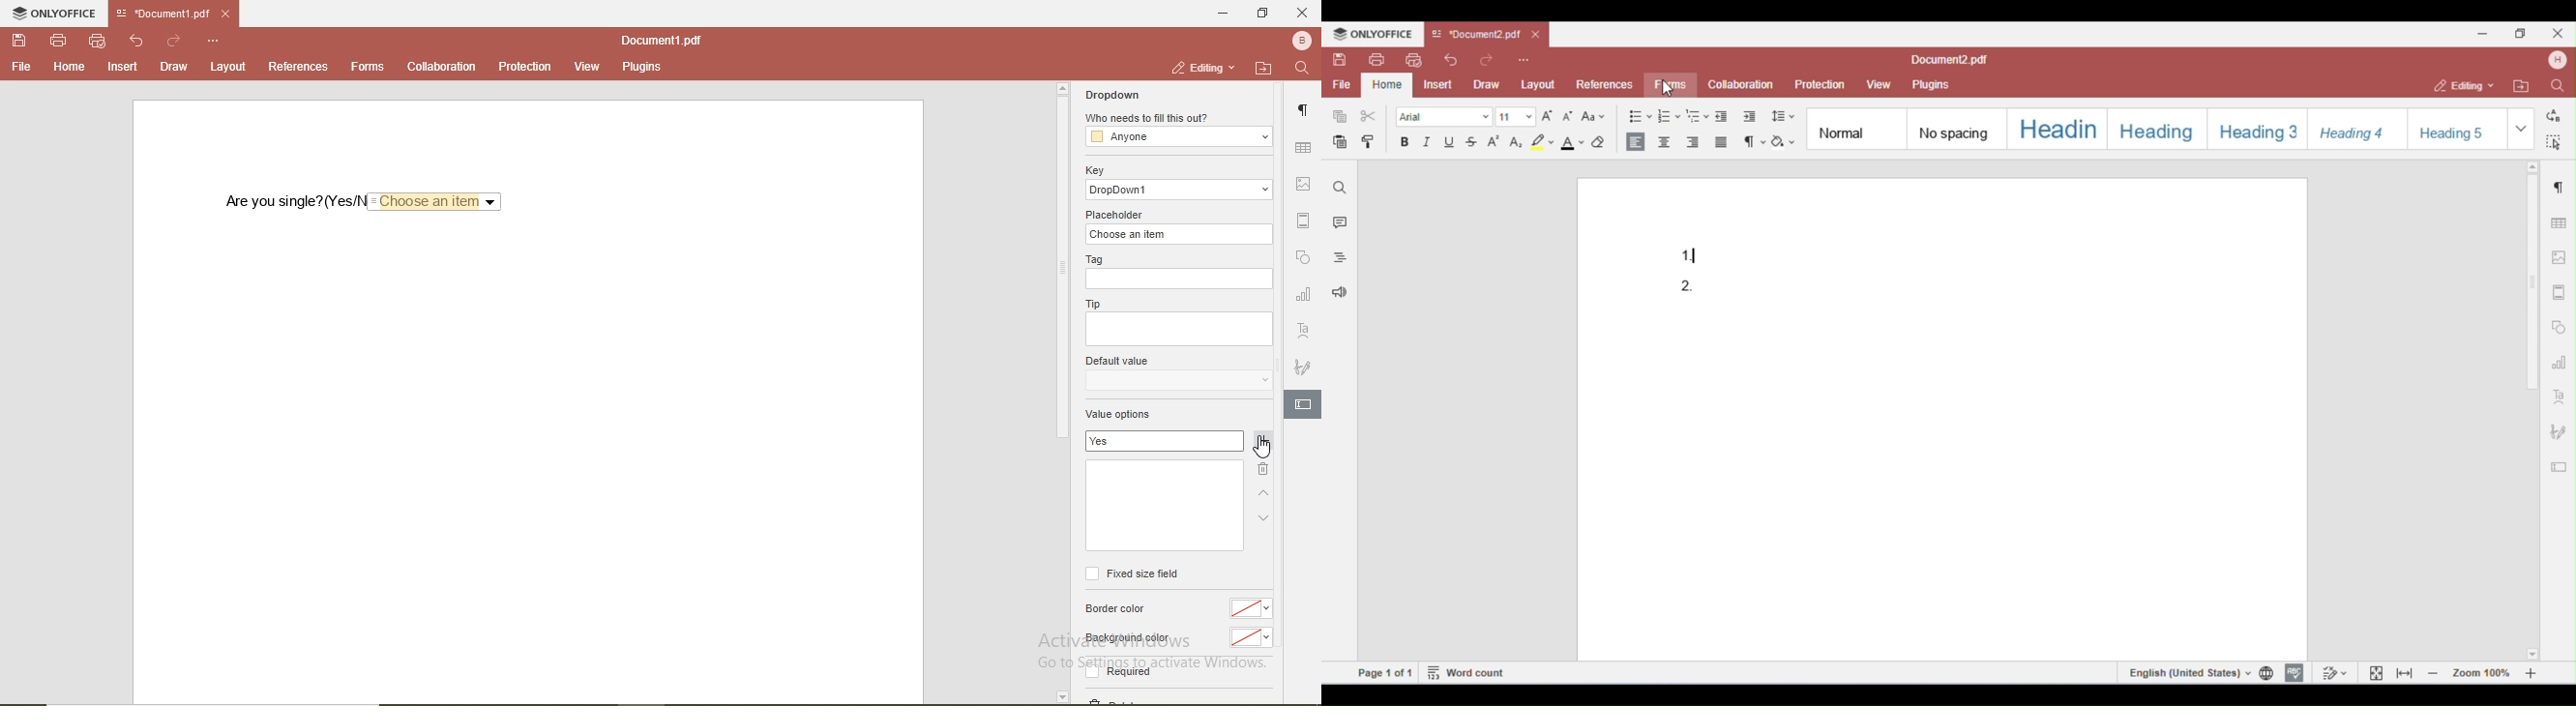 This screenshot has width=2576, height=728. I want to click on who needs to fill this out, so click(1149, 118).